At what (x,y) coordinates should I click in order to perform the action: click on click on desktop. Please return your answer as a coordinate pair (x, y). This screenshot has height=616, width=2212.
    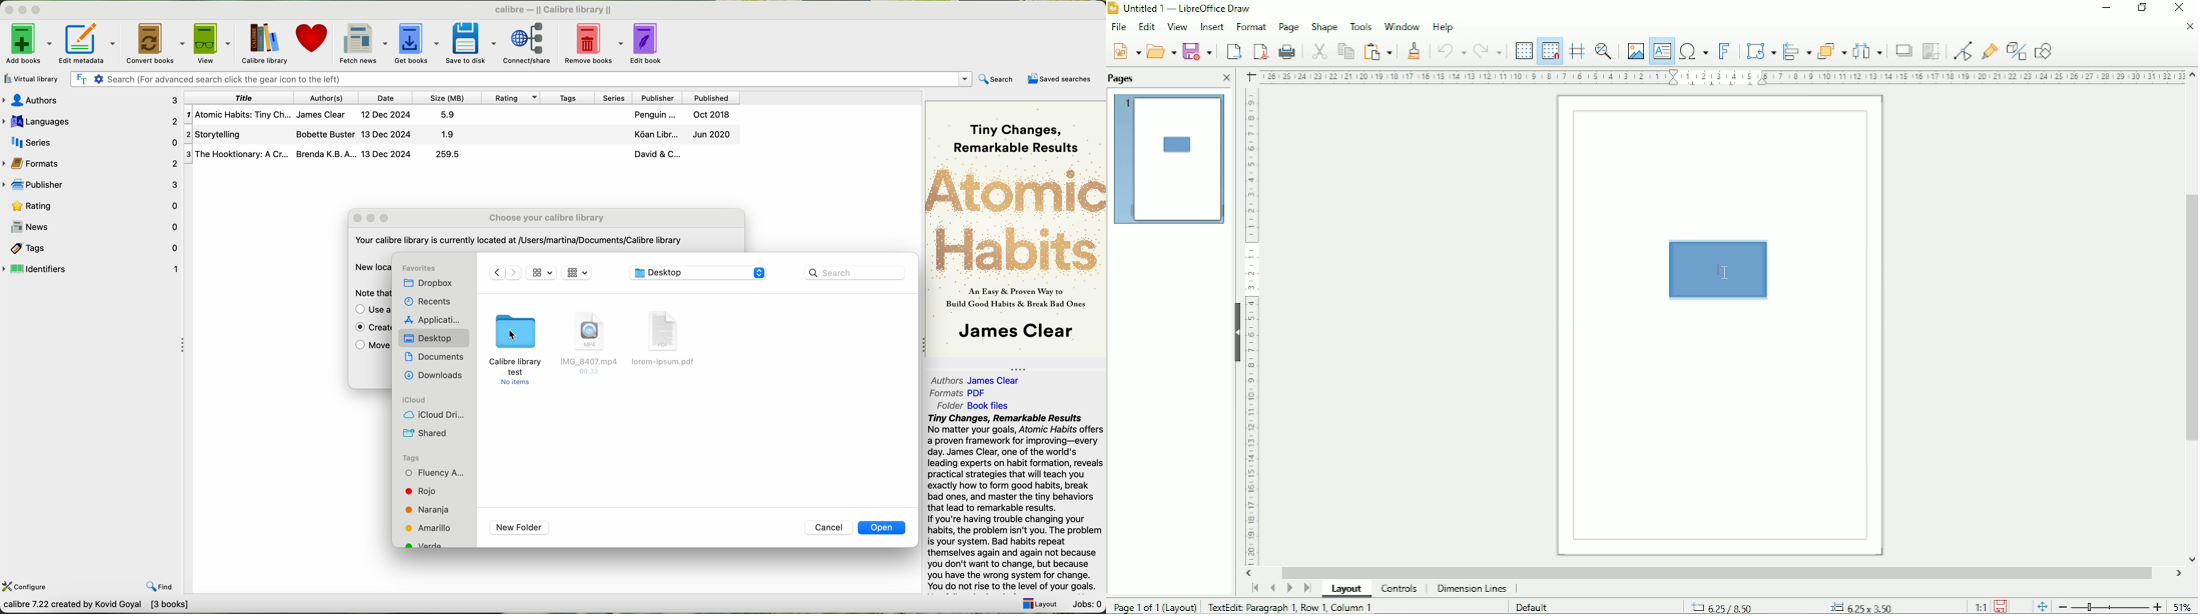
    Looking at the image, I should click on (431, 340).